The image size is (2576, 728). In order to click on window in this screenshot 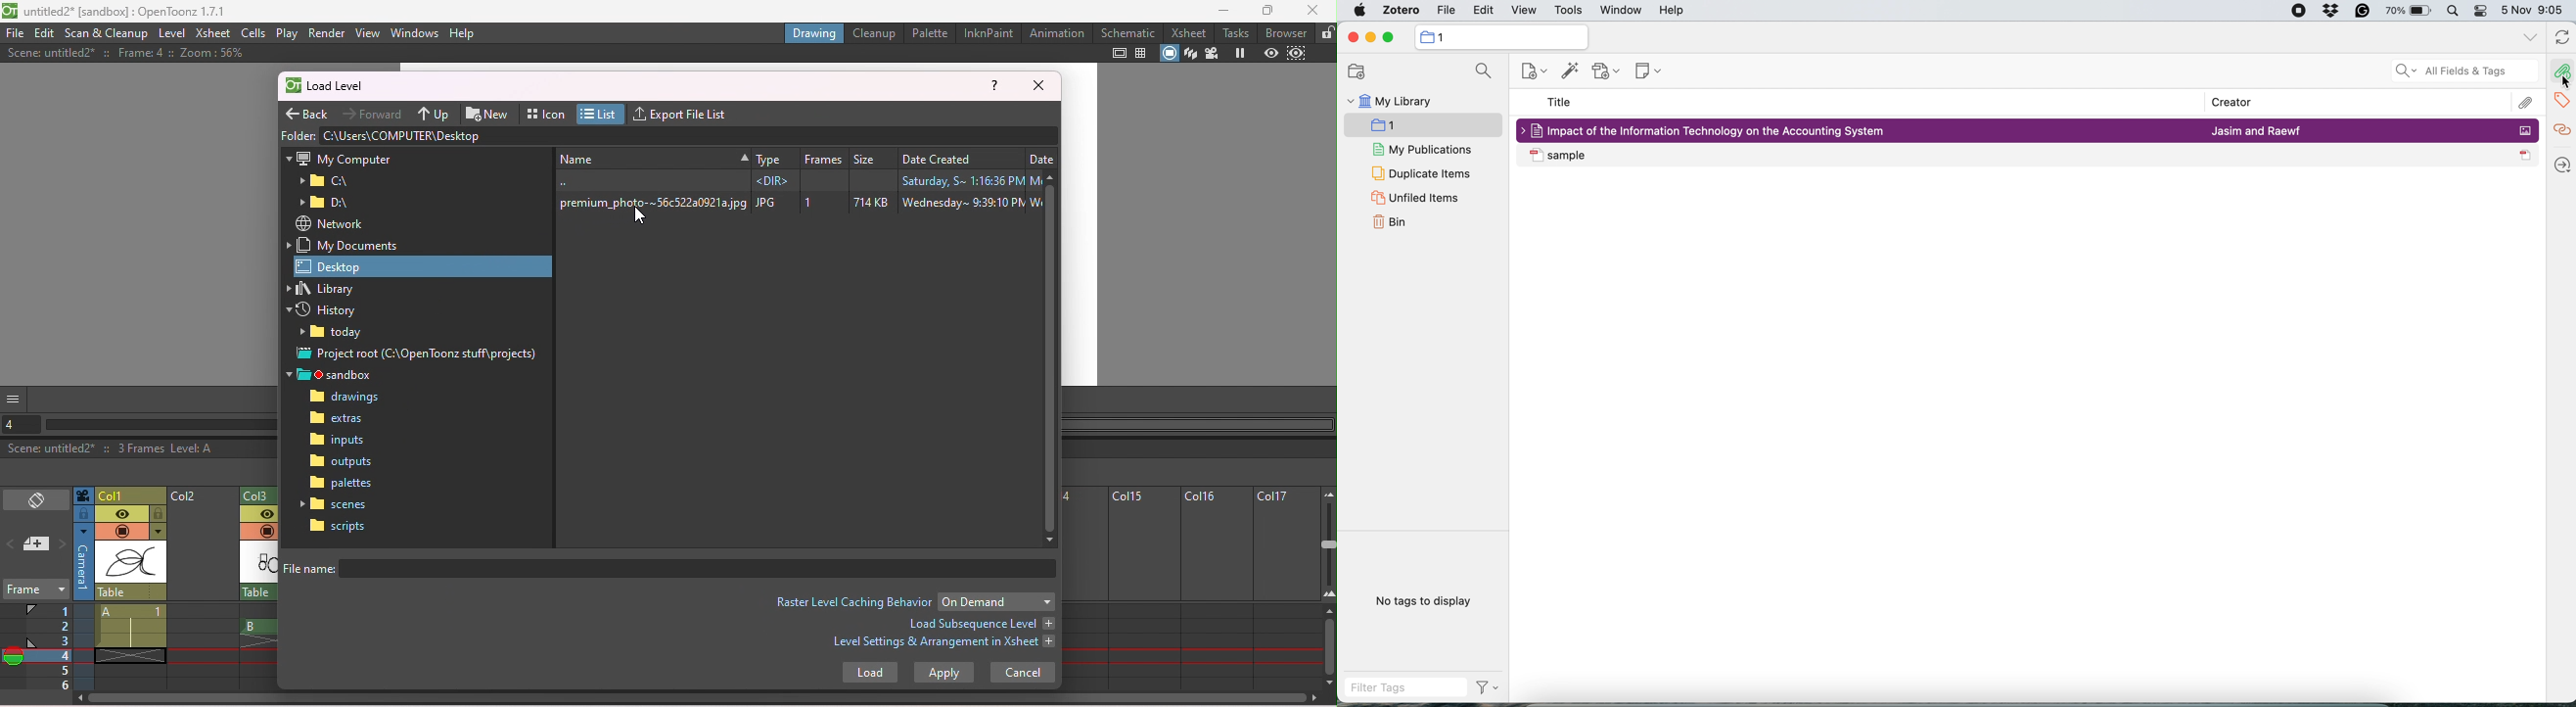, I will do `click(1619, 11)`.